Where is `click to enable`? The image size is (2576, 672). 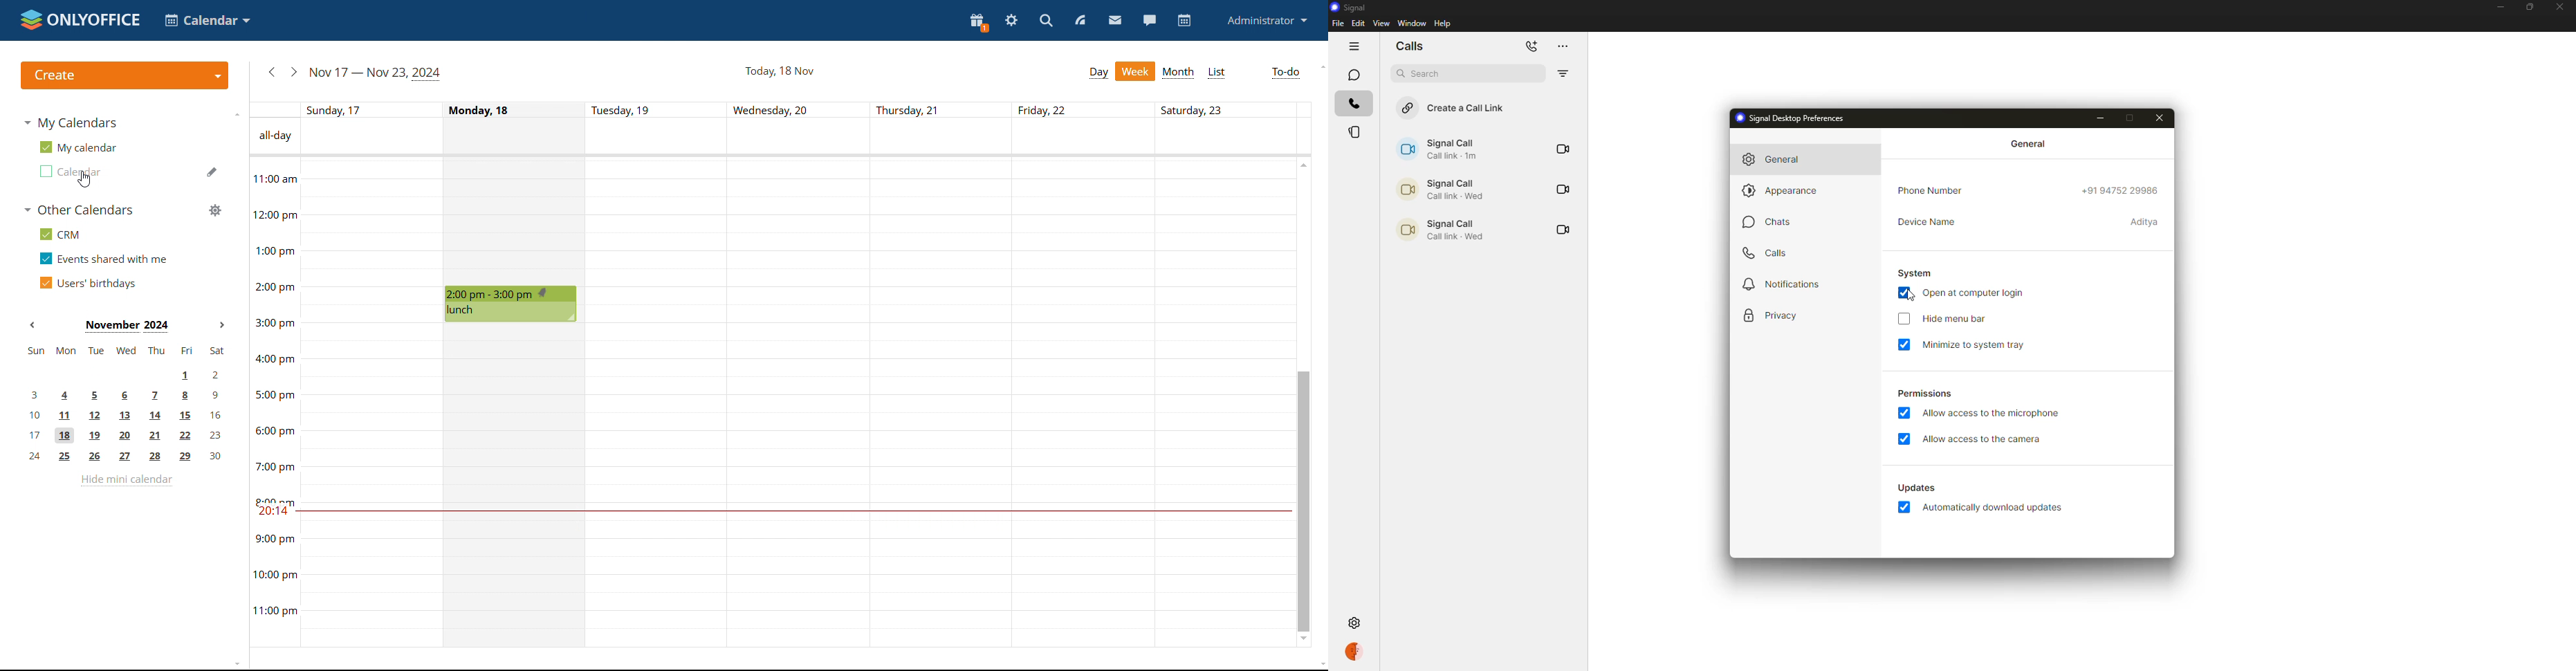 click to enable is located at coordinates (1902, 320).